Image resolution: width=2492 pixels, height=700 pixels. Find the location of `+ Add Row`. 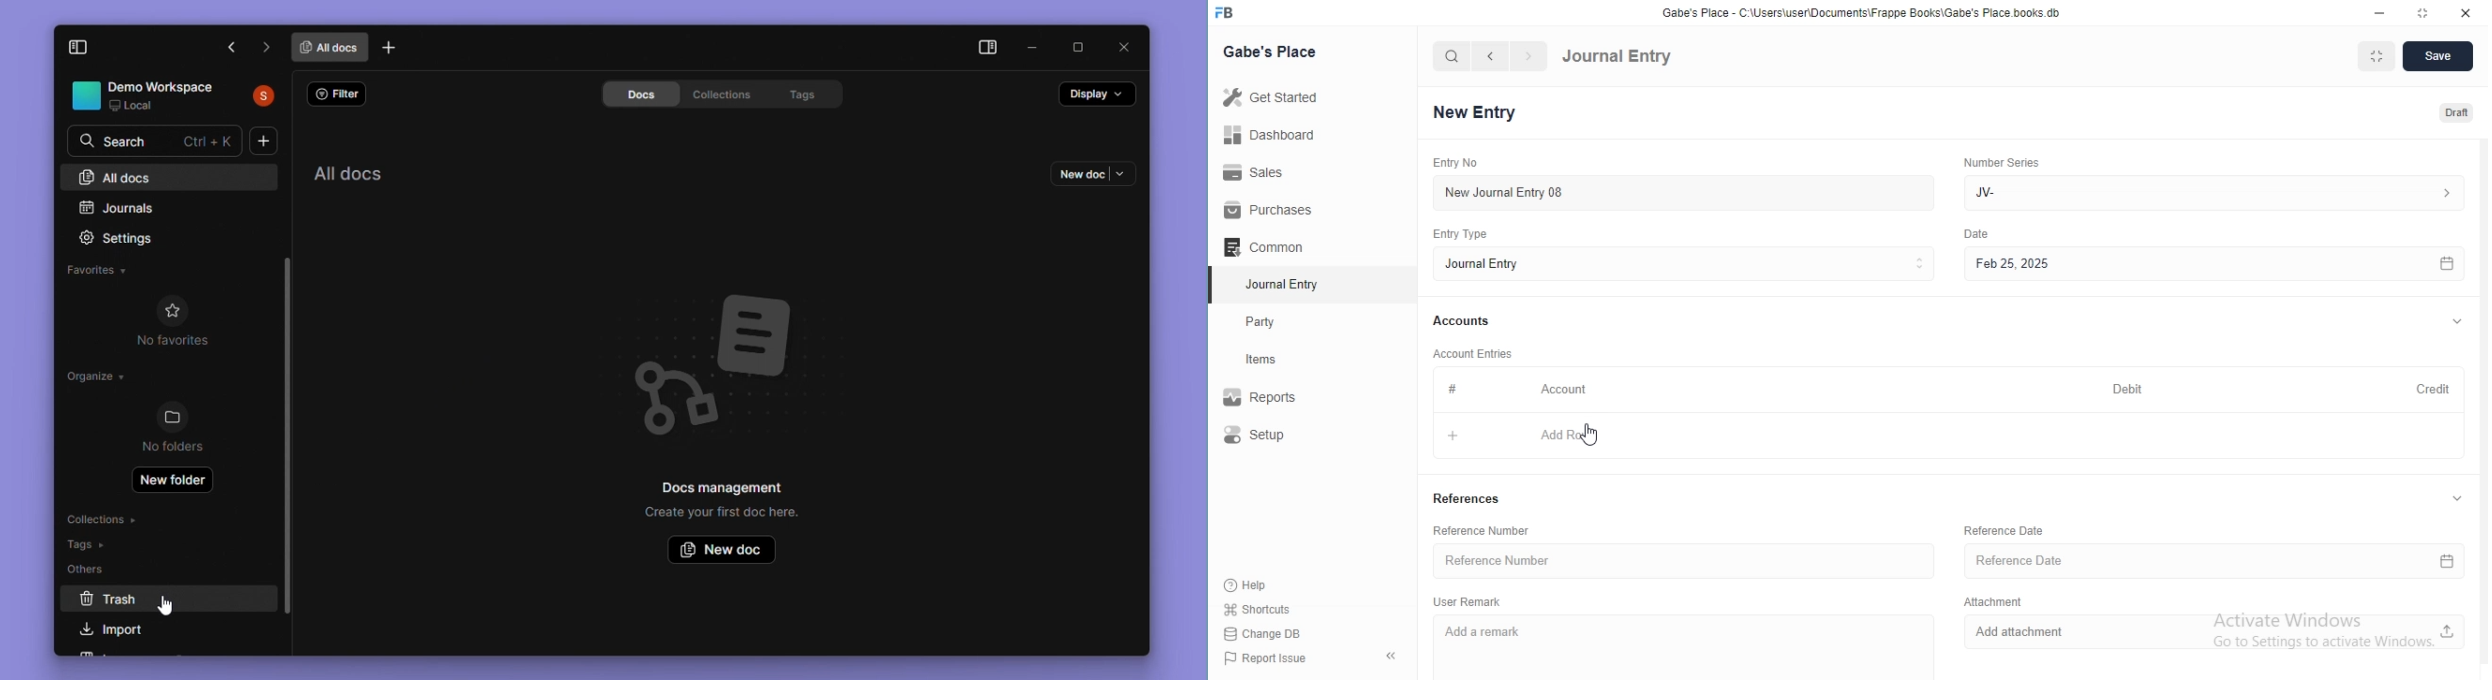

+ Add Row is located at coordinates (1943, 436).